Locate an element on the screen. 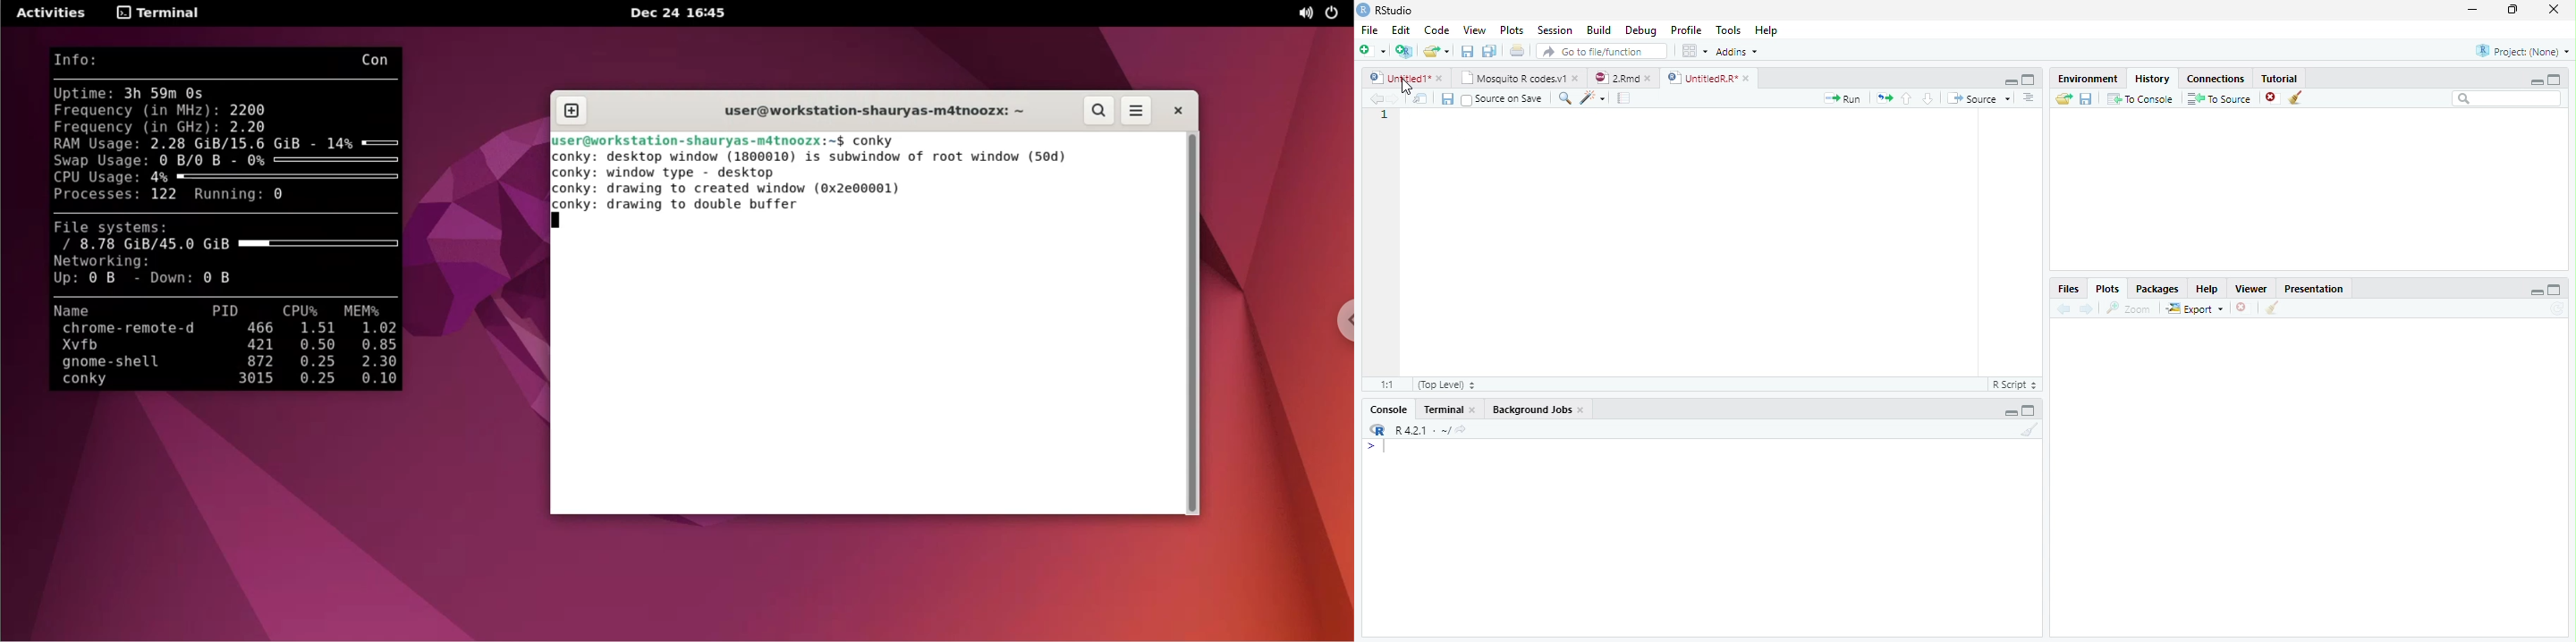  Source is located at coordinates (1980, 99).